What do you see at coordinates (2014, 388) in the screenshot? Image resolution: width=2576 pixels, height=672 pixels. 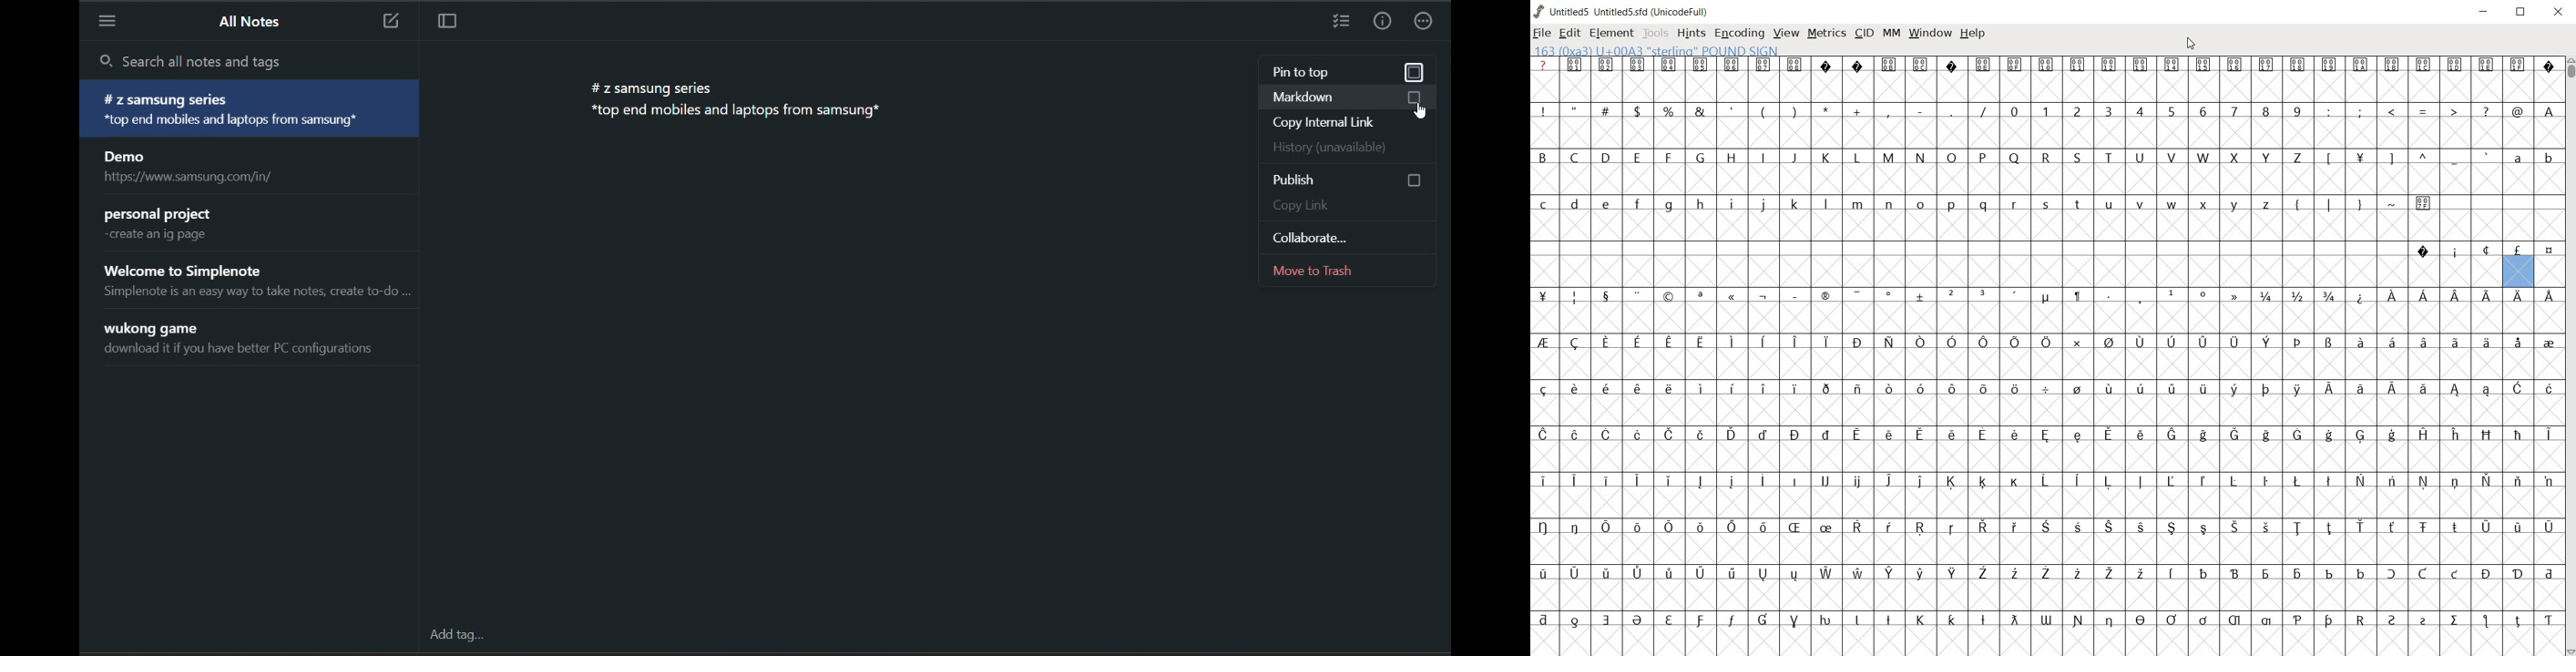 I see `Symbol` at bounding box center [2014, 388].